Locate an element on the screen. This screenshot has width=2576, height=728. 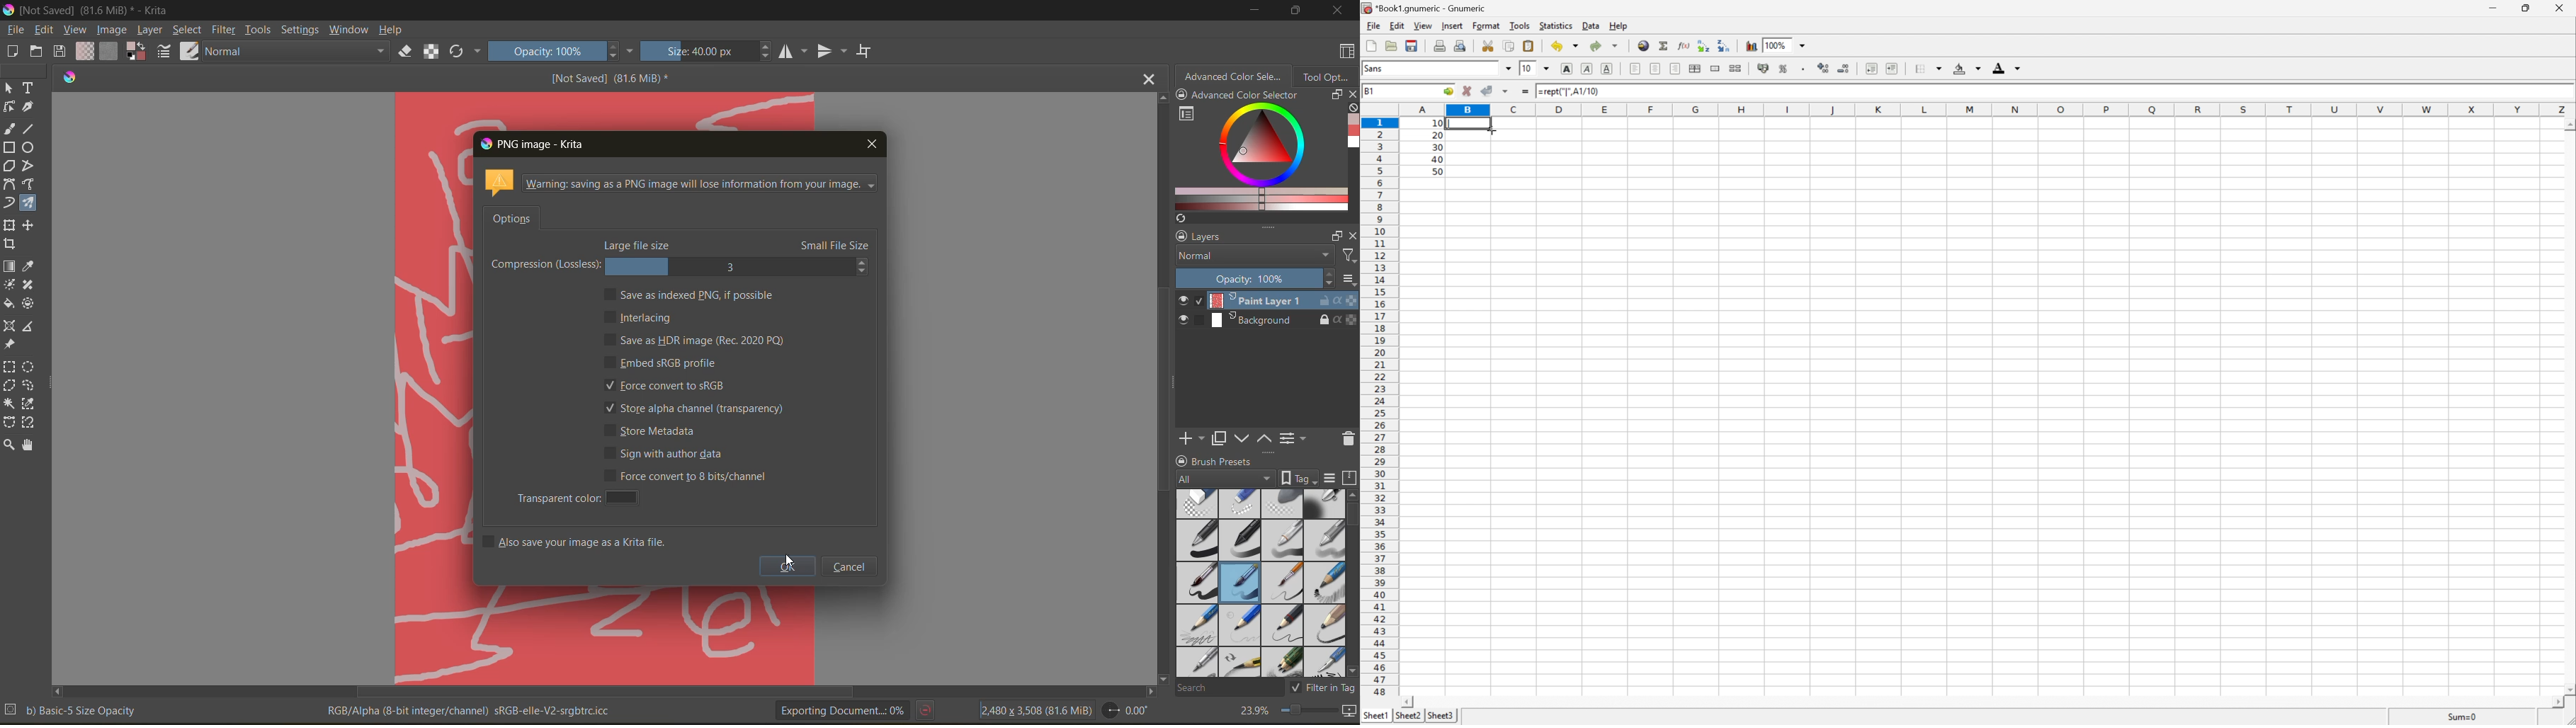
metadata is located at coordinates (472, 711).